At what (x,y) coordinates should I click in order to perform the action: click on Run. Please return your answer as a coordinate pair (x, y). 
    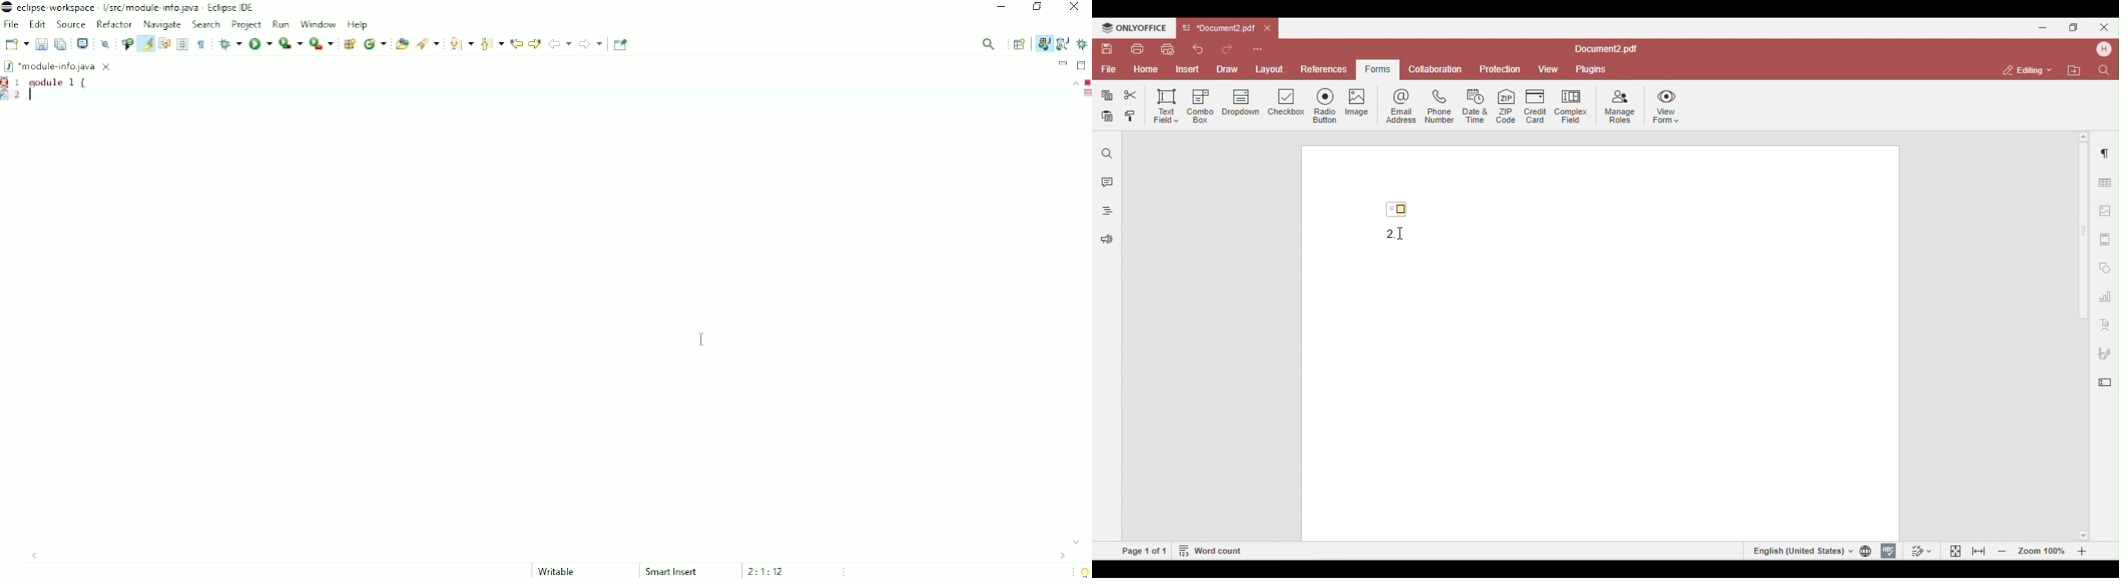
    Looking at the image, I should click on (283, 23).